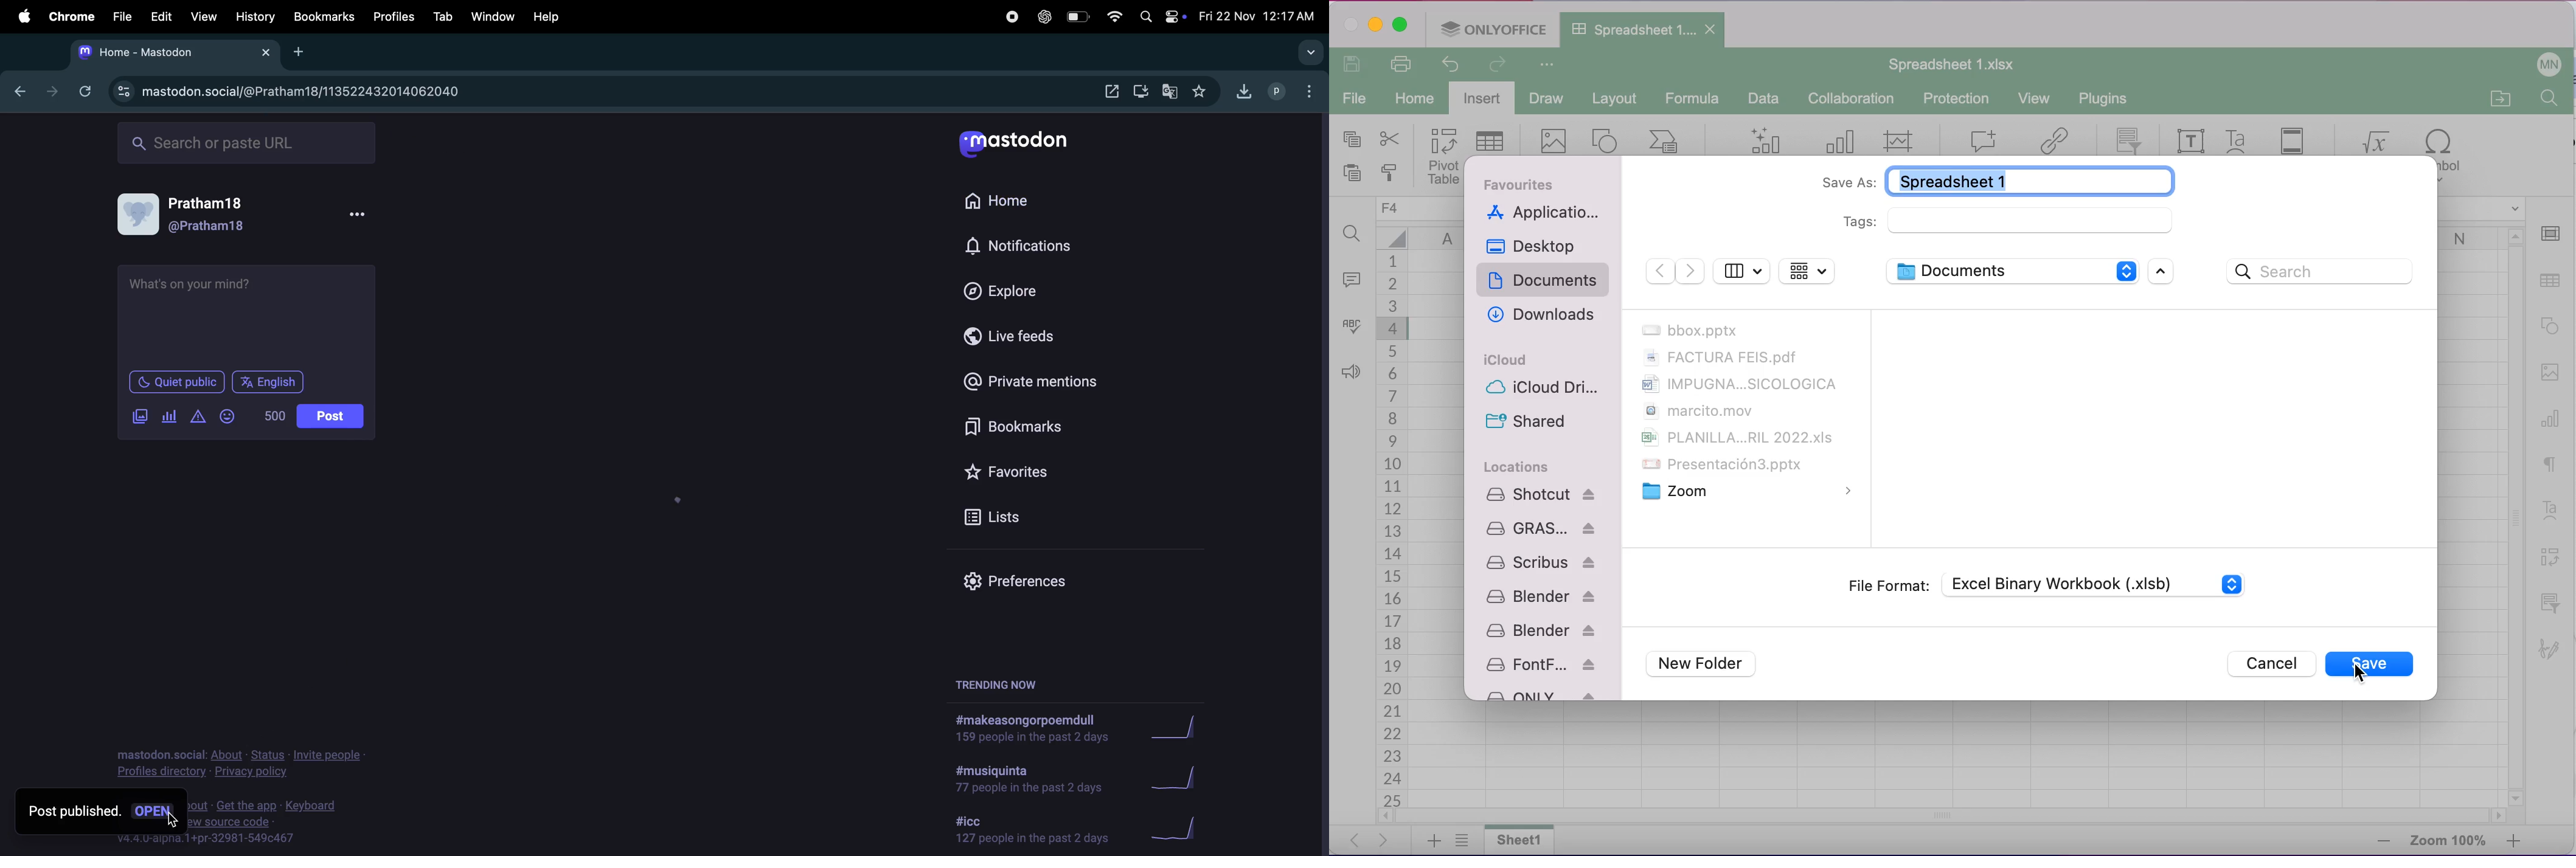 This screenshot has height=868, width=2576. What do you see at coordinates (194, 416) in the screenshot?
I see `add content` at bounding box center [194, 416].